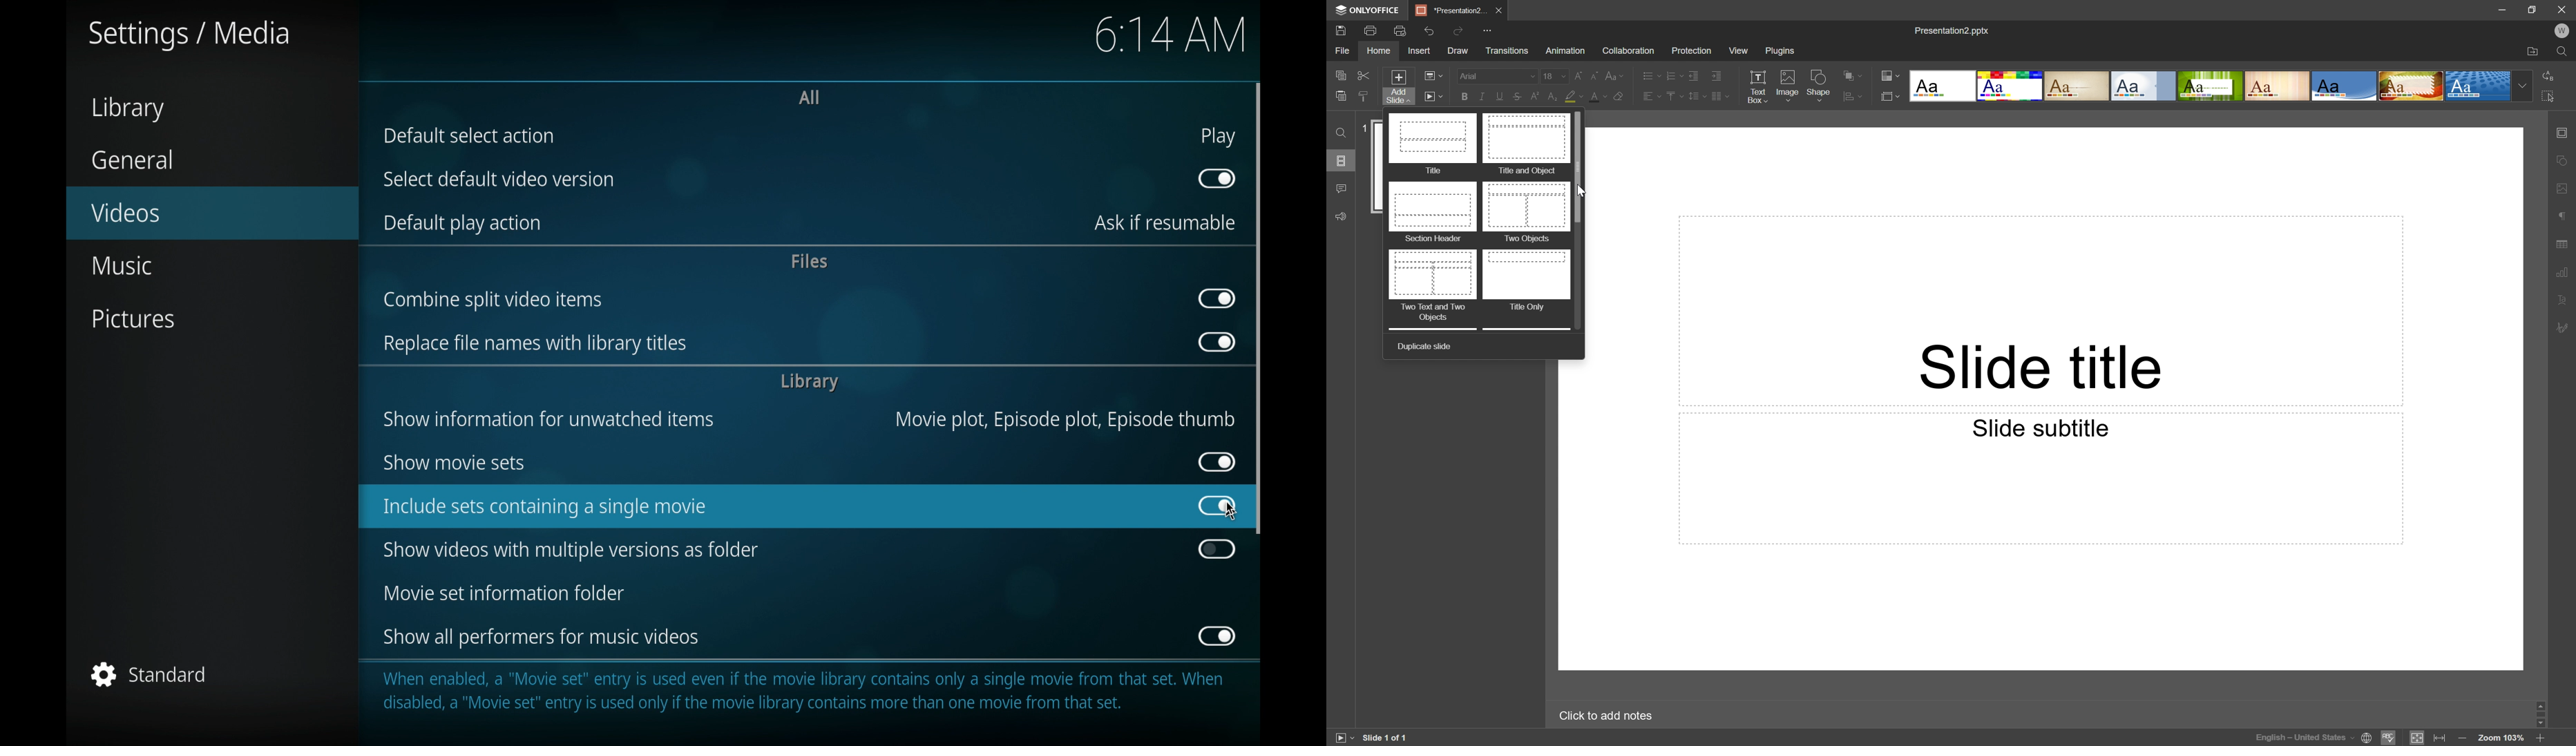  Describe the element at coordinates (1673, 74) in the screenshot. I see `Numbering` at that location.